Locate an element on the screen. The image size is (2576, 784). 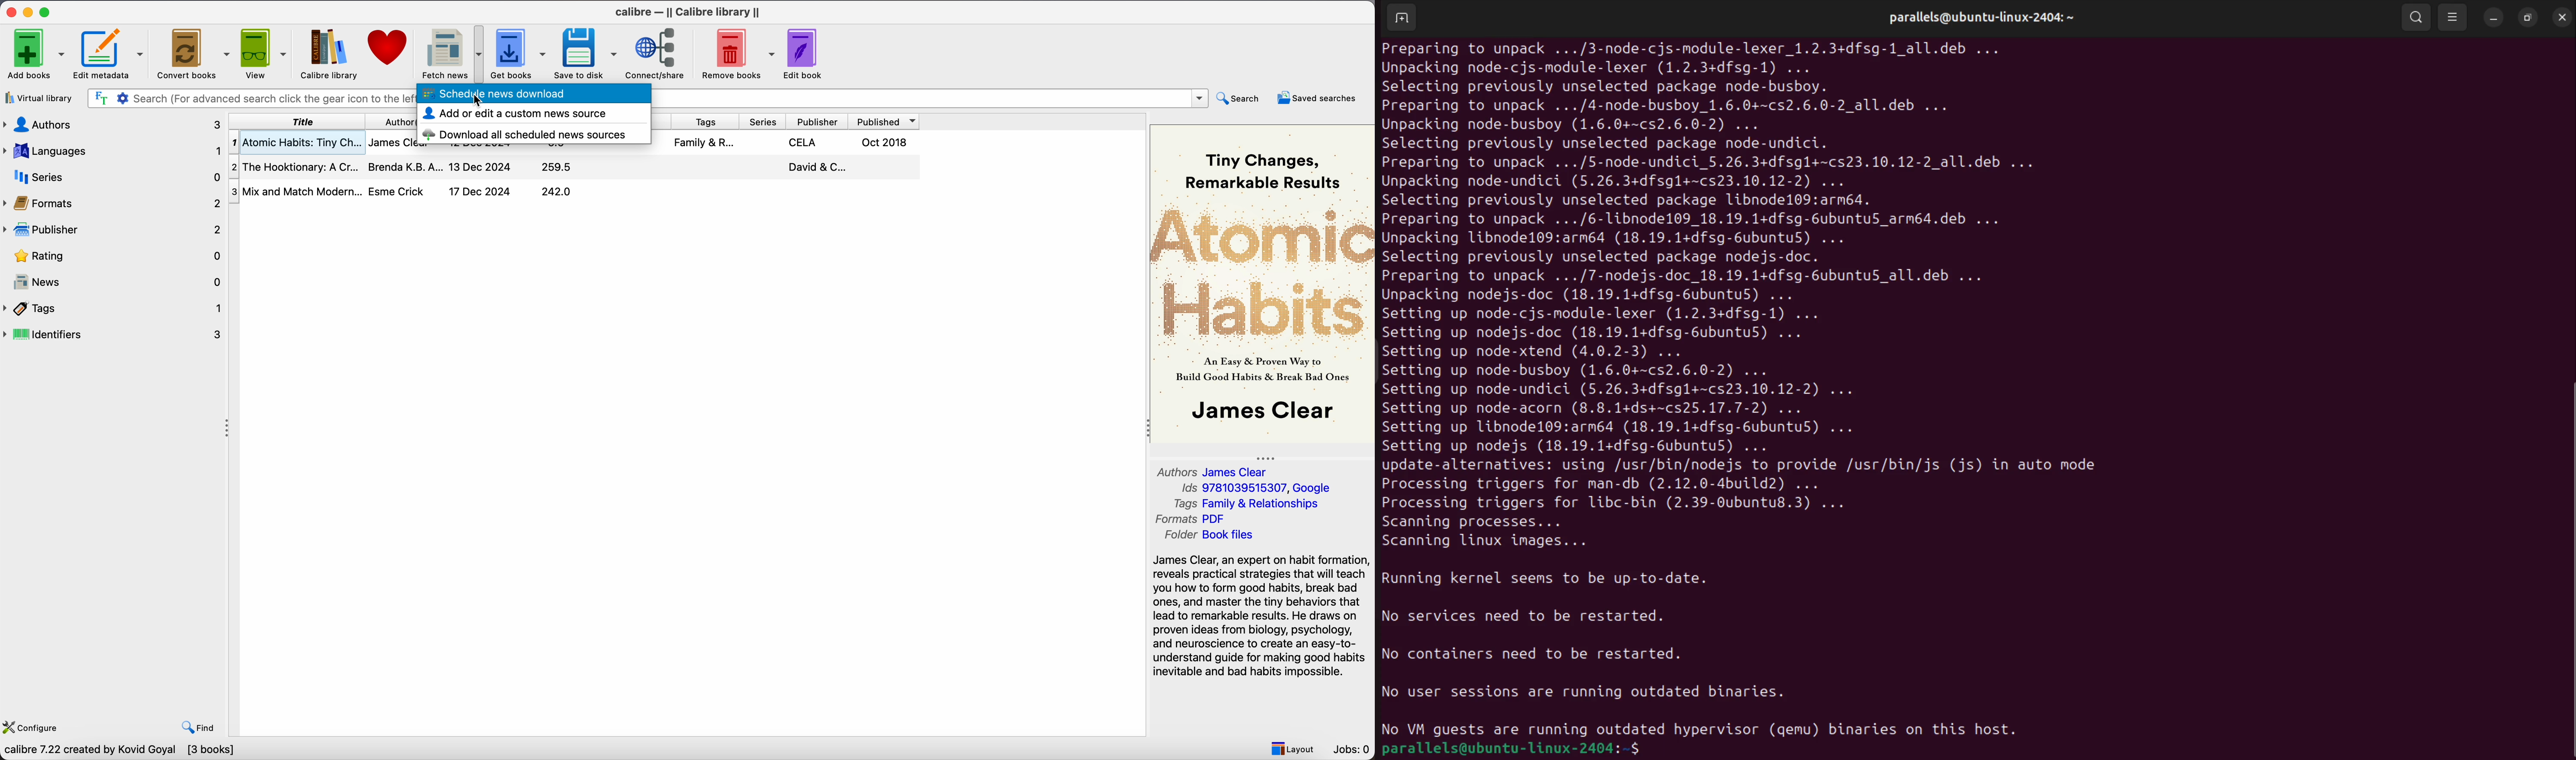
Calibre library is located at coordinates (328, 53).